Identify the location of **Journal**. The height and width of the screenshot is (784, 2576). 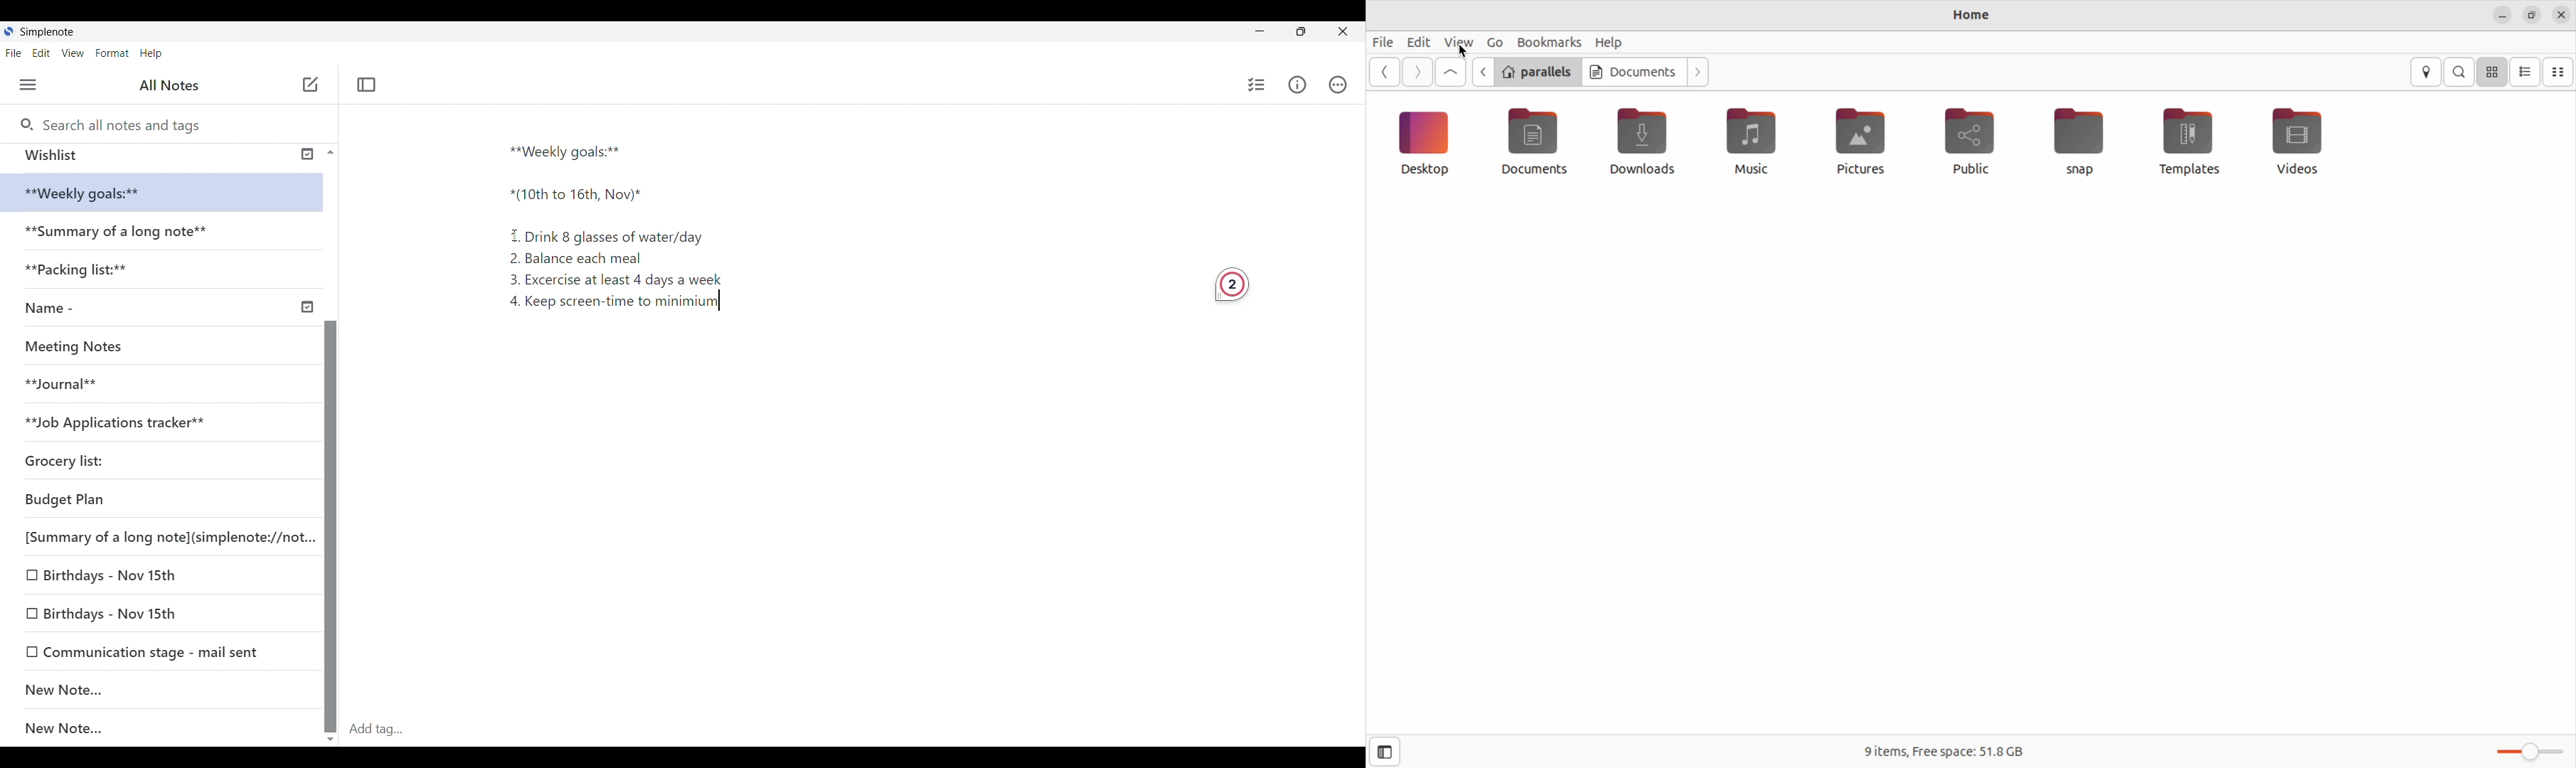
(68, 382).